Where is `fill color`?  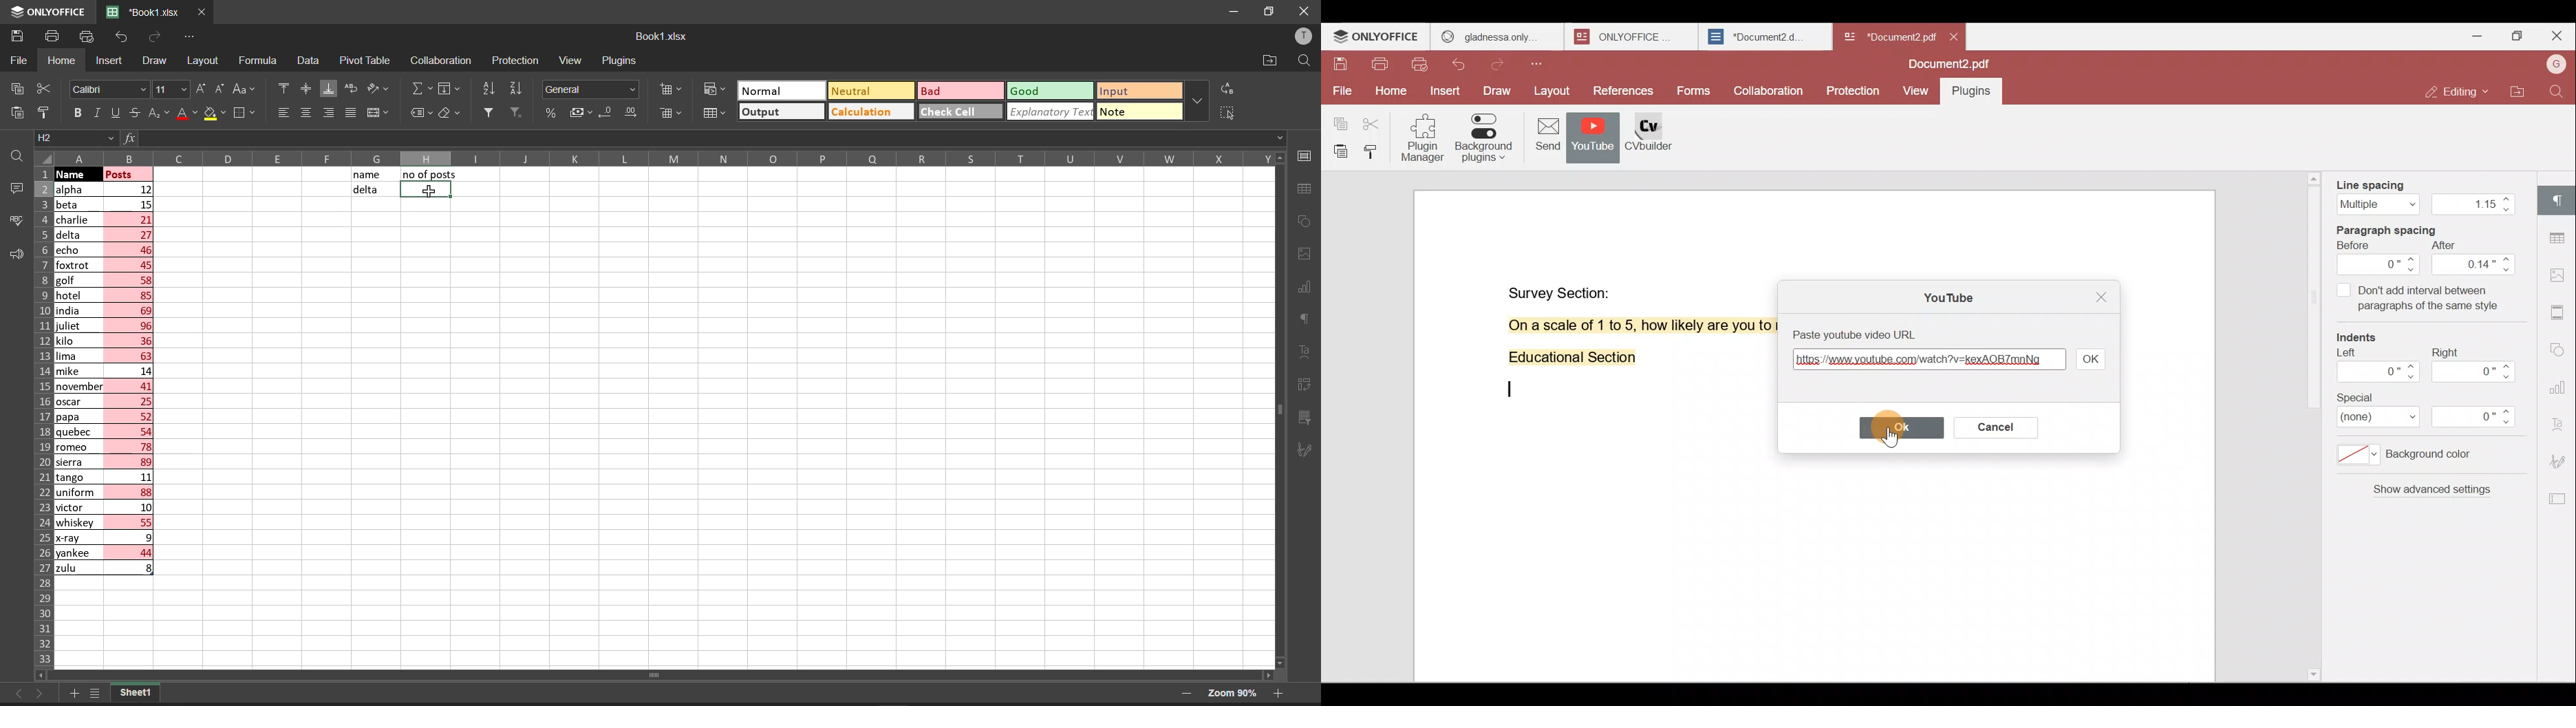 fill color is located at coordinates (216, 114).